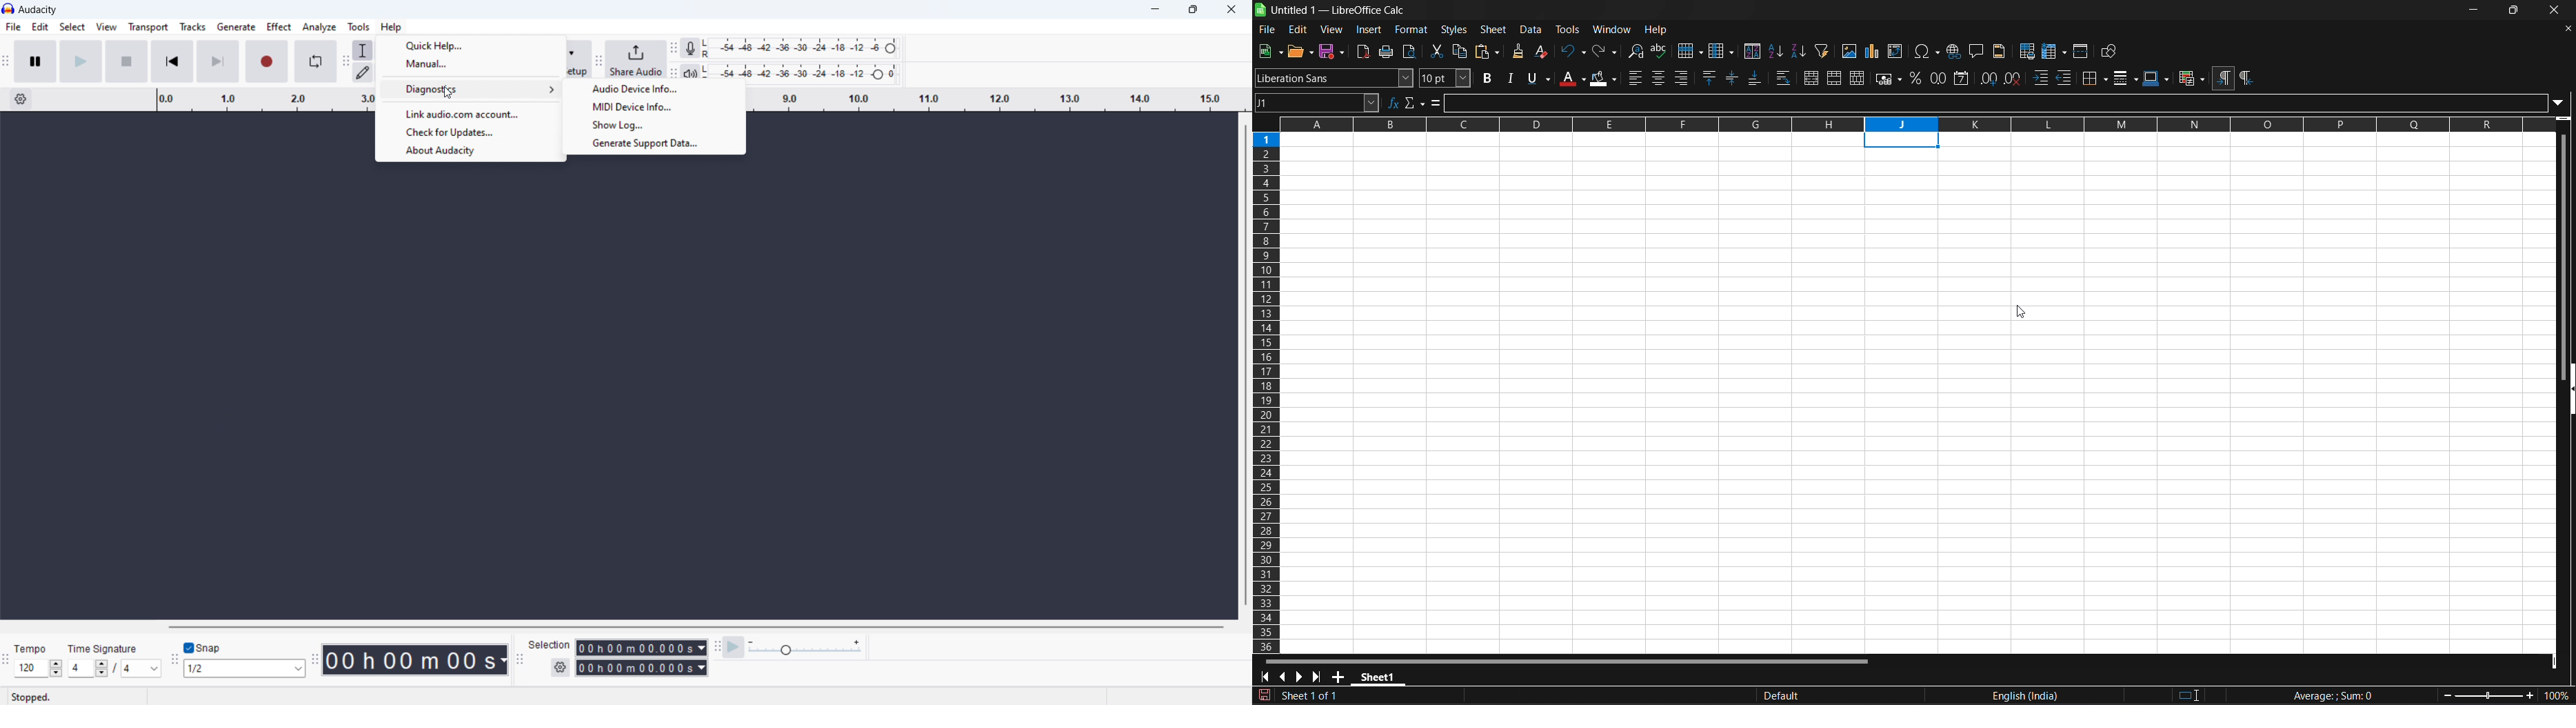  What do you see at coordinates (1834, 77) in the screenshot?
I see `merge cells` at bounding box center [1834, 77].